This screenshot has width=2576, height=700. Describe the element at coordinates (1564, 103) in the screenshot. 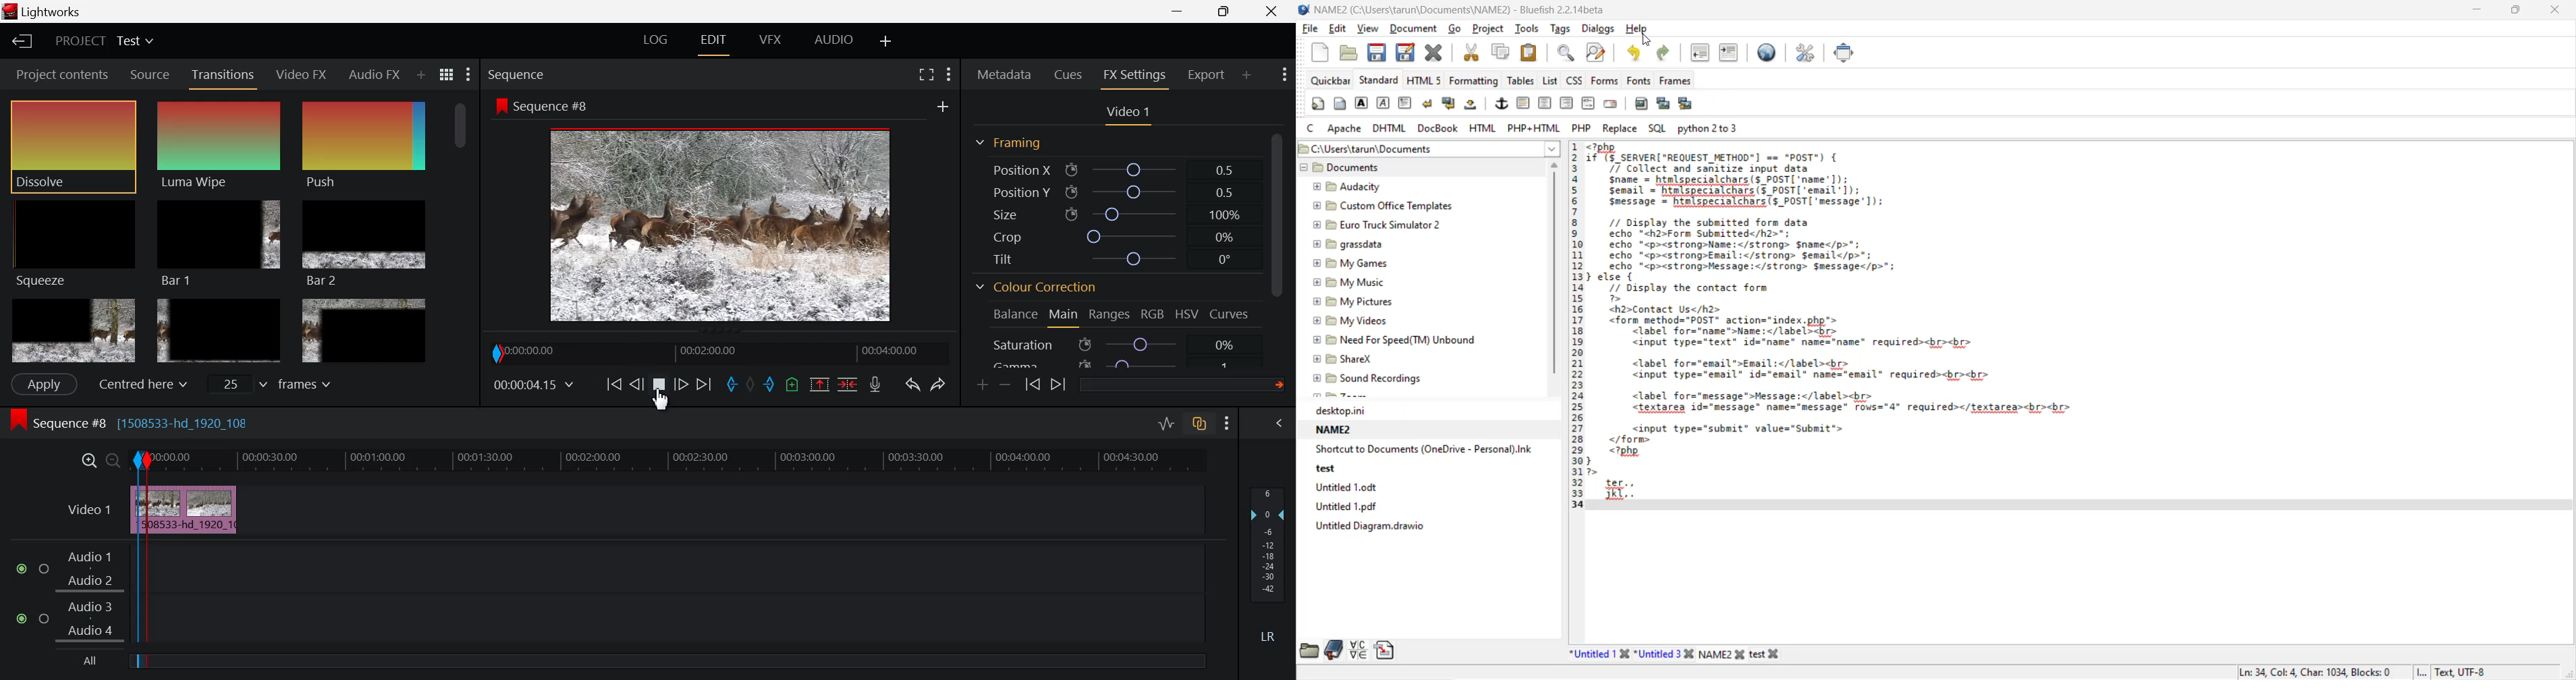

I see `right justify` at that location.